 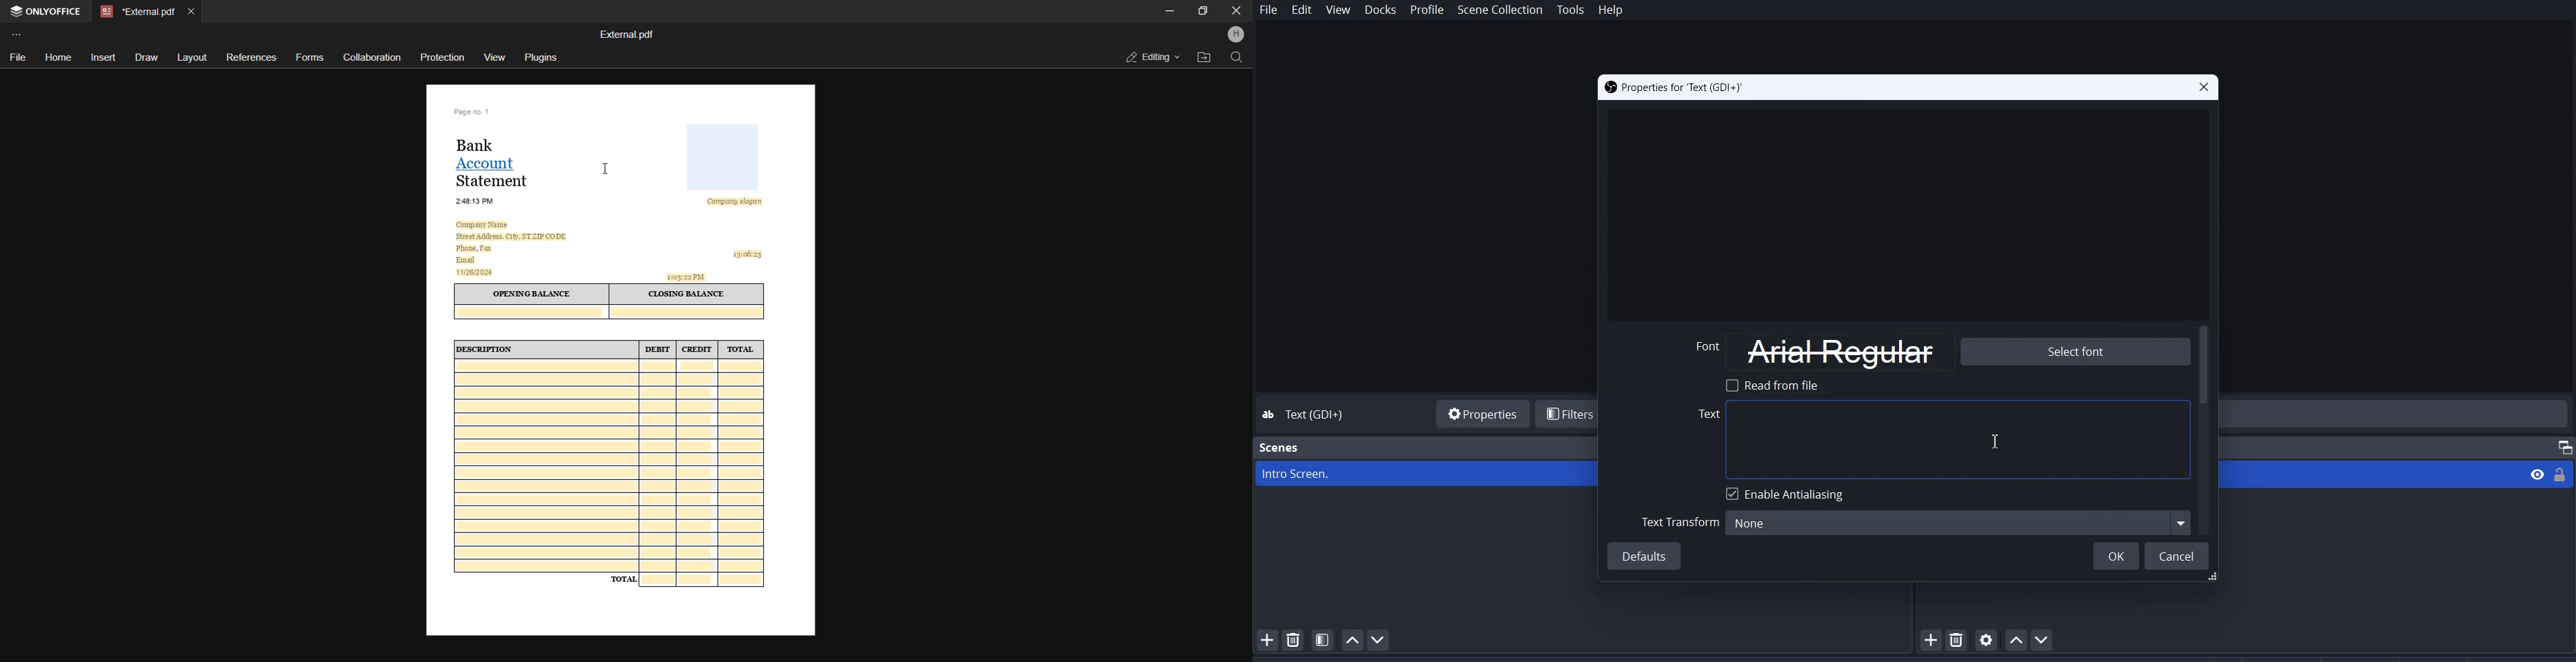 What do you see at coordinates (1319, 415) in the screenshot?
I see `Text` at bounding box center [1319, 415].